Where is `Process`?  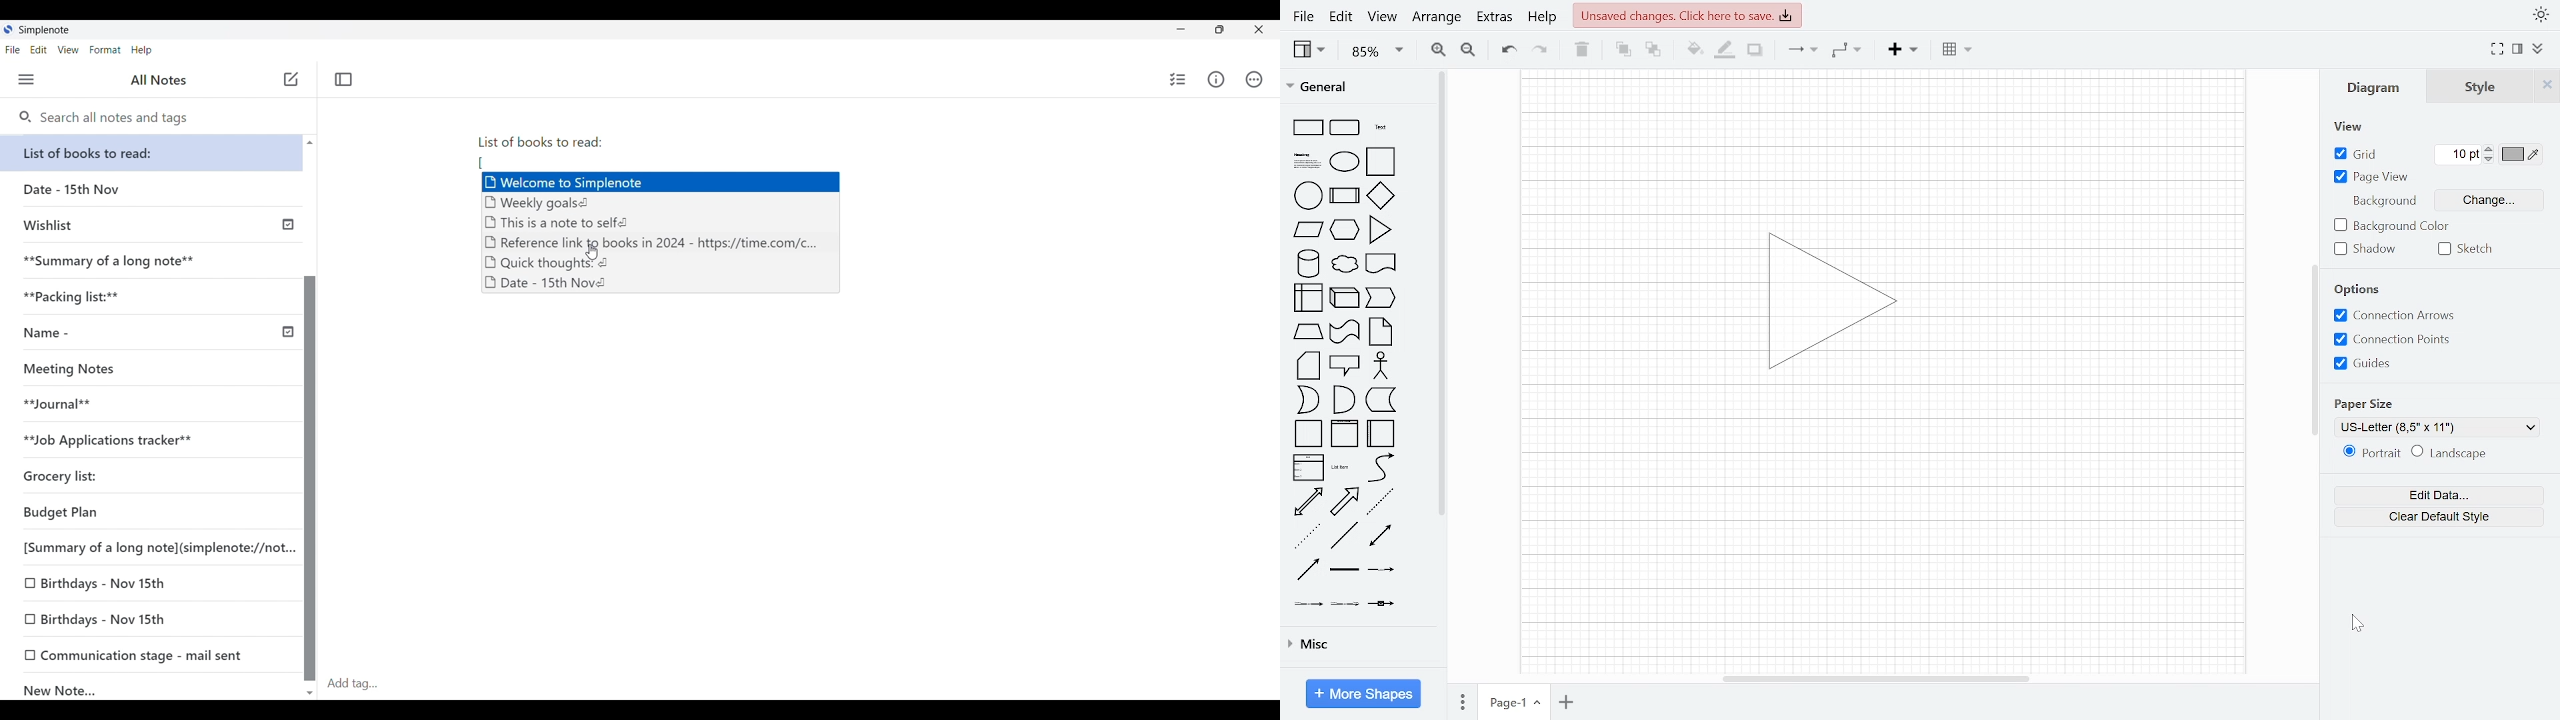
Process is located at coordinates (1344, 195).